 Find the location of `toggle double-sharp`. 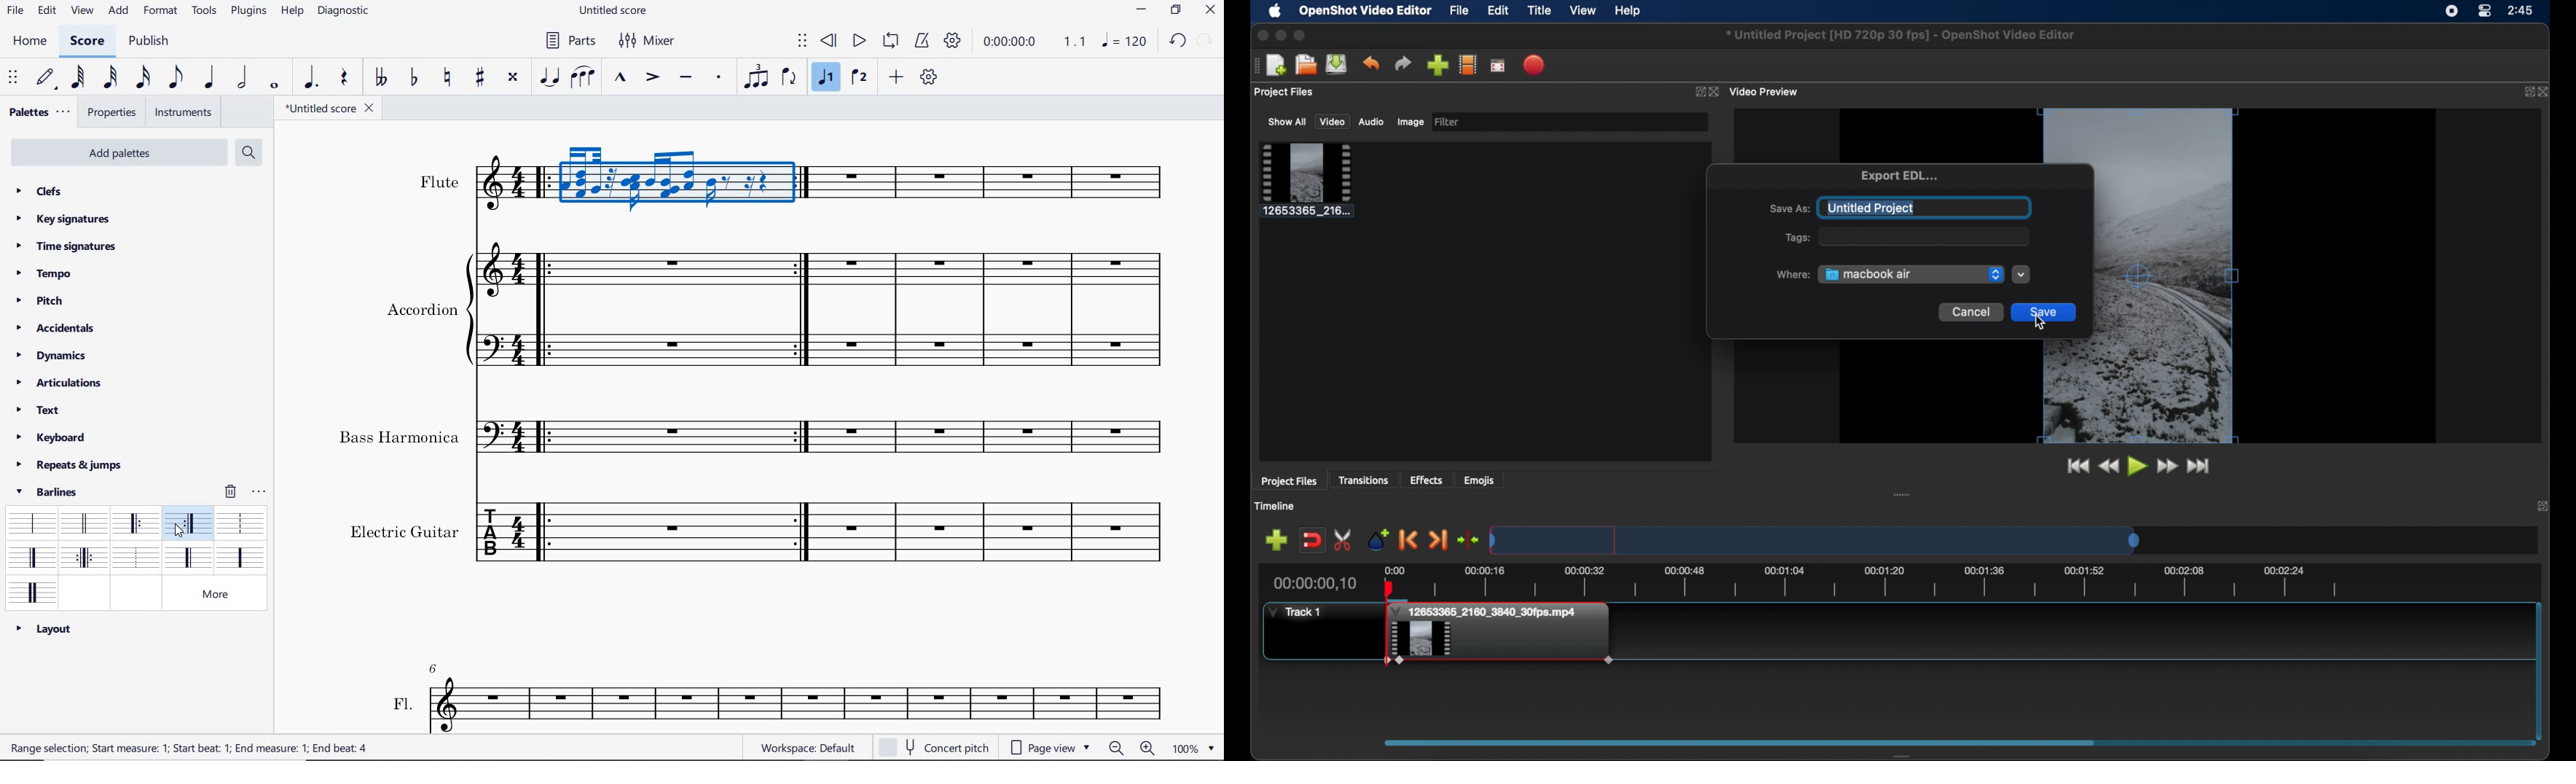

toggle double-sharp is located at coordinates (513, 77).